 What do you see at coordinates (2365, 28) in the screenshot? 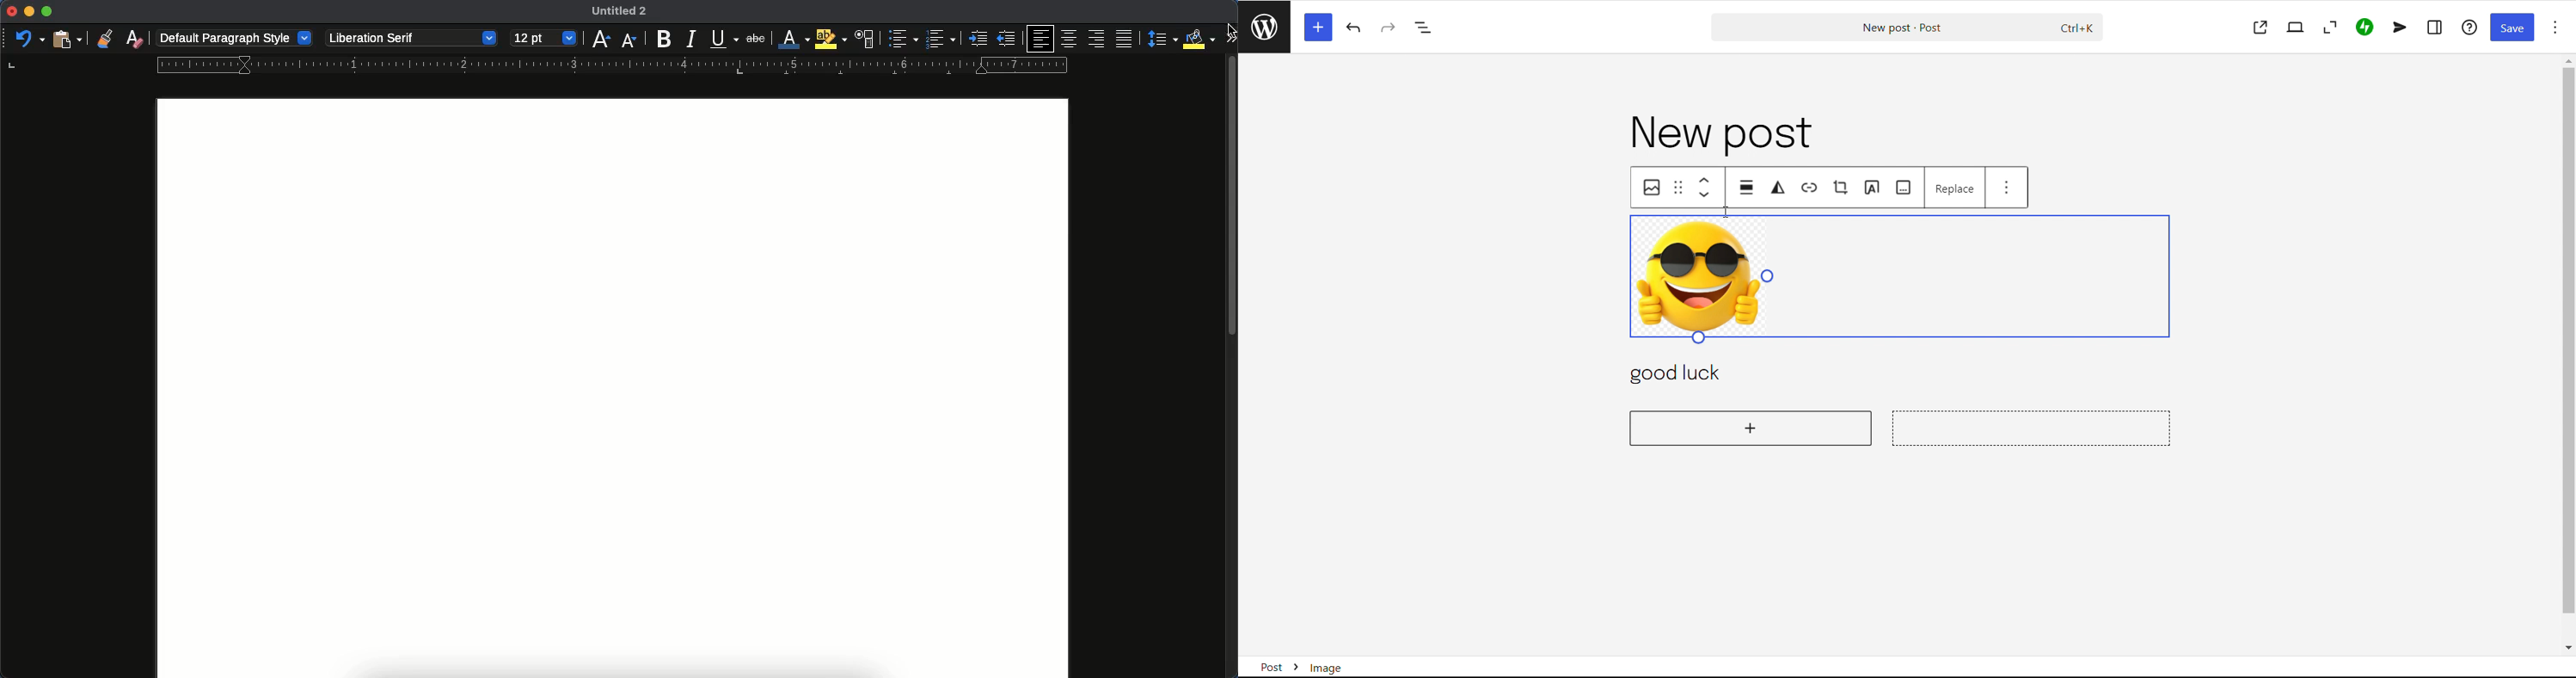
I see `jetpack` at bounding box center [2365, 28].